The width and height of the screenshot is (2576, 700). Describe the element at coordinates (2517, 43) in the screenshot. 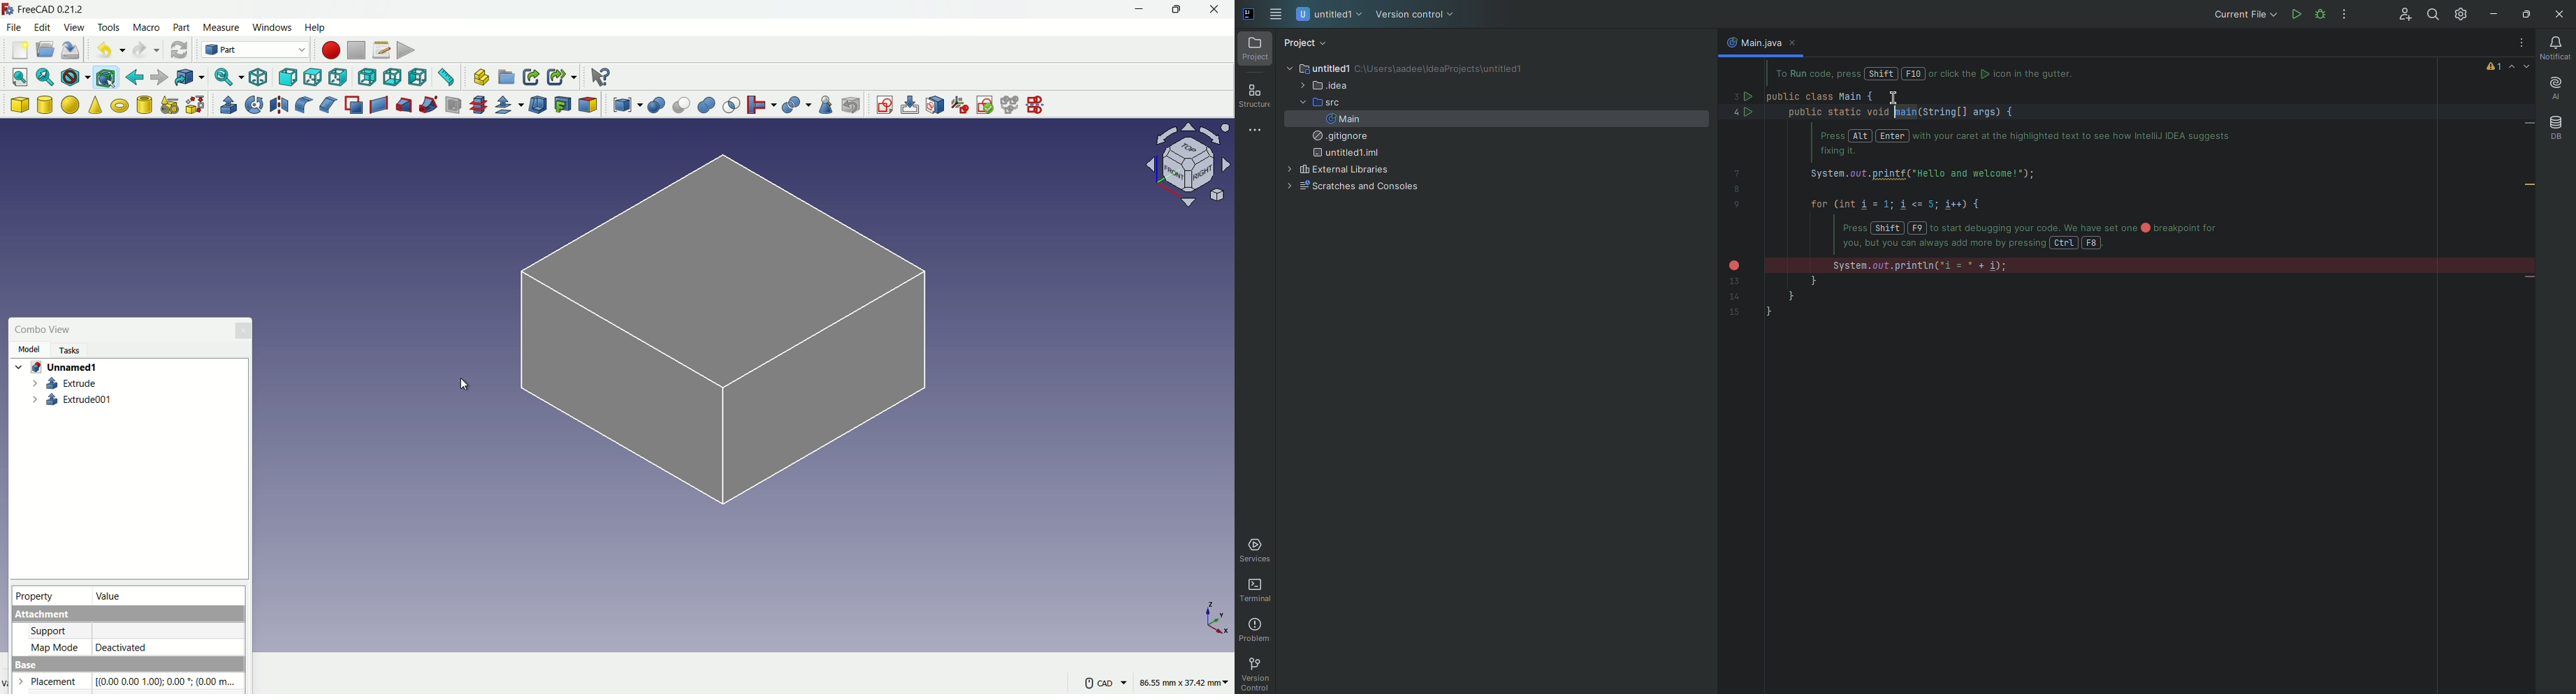

I see `Options` at that location.